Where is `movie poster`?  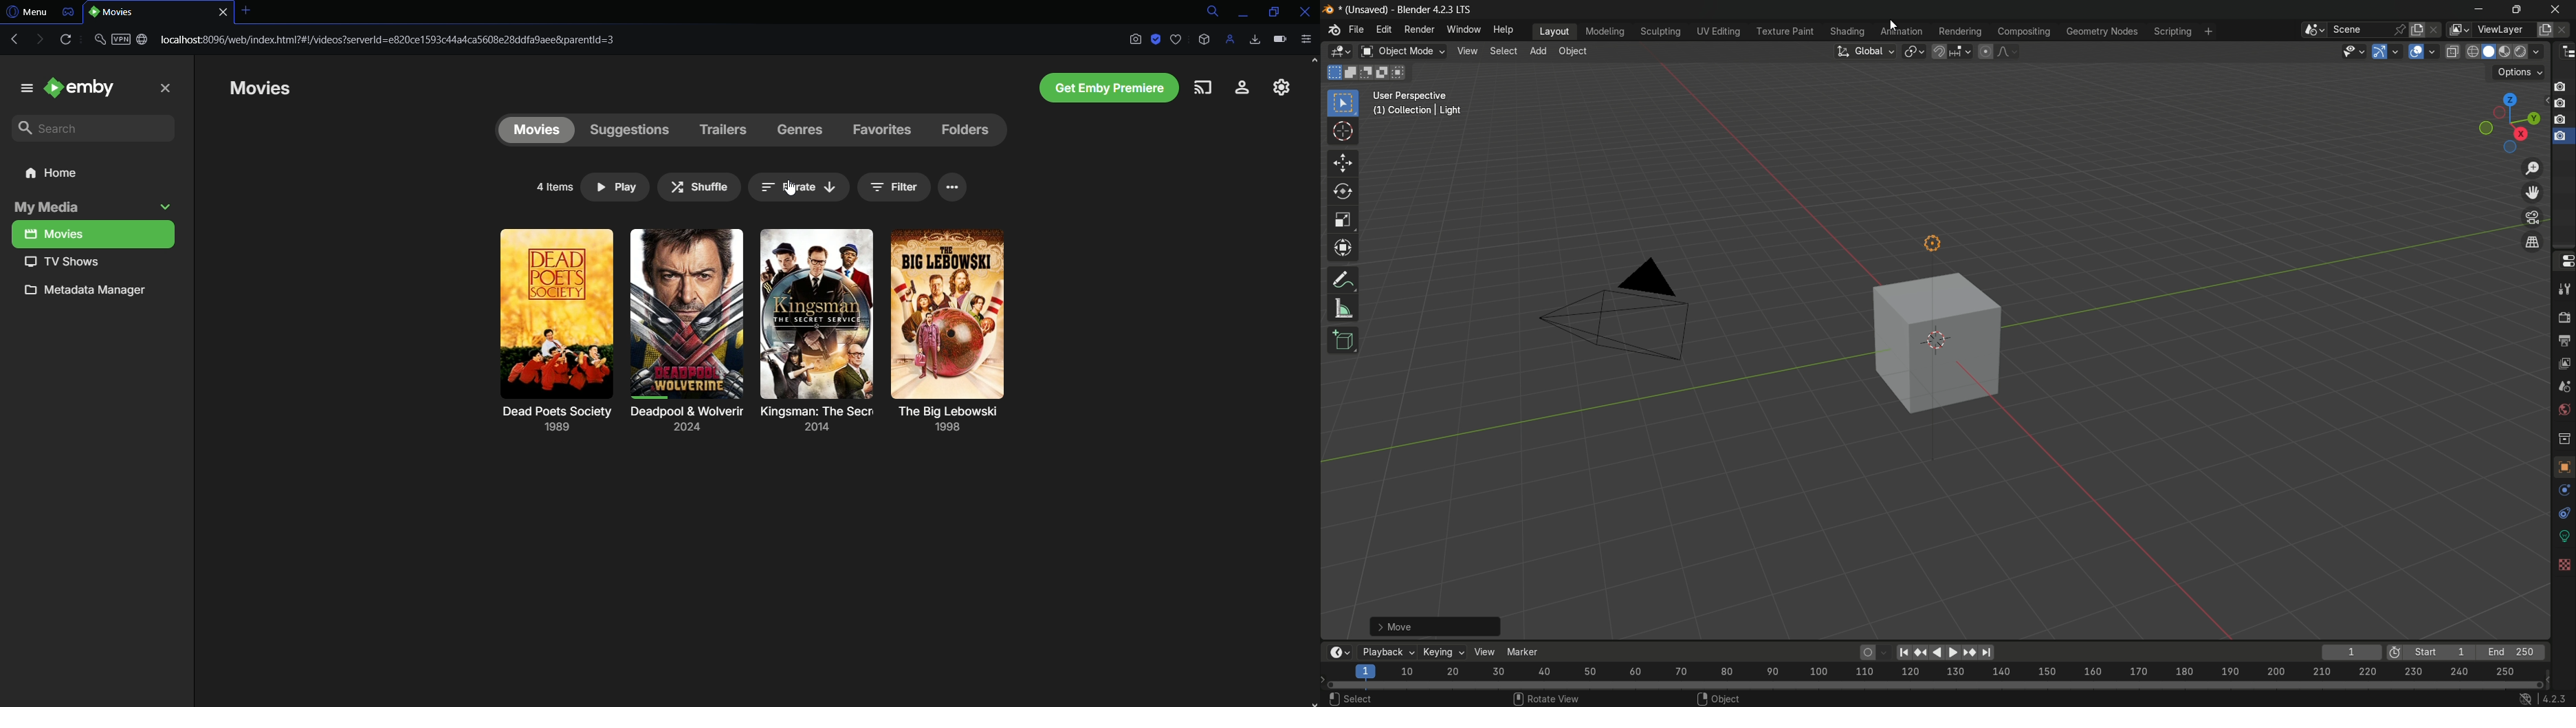
movie poster is located at coordinates (557, 315).